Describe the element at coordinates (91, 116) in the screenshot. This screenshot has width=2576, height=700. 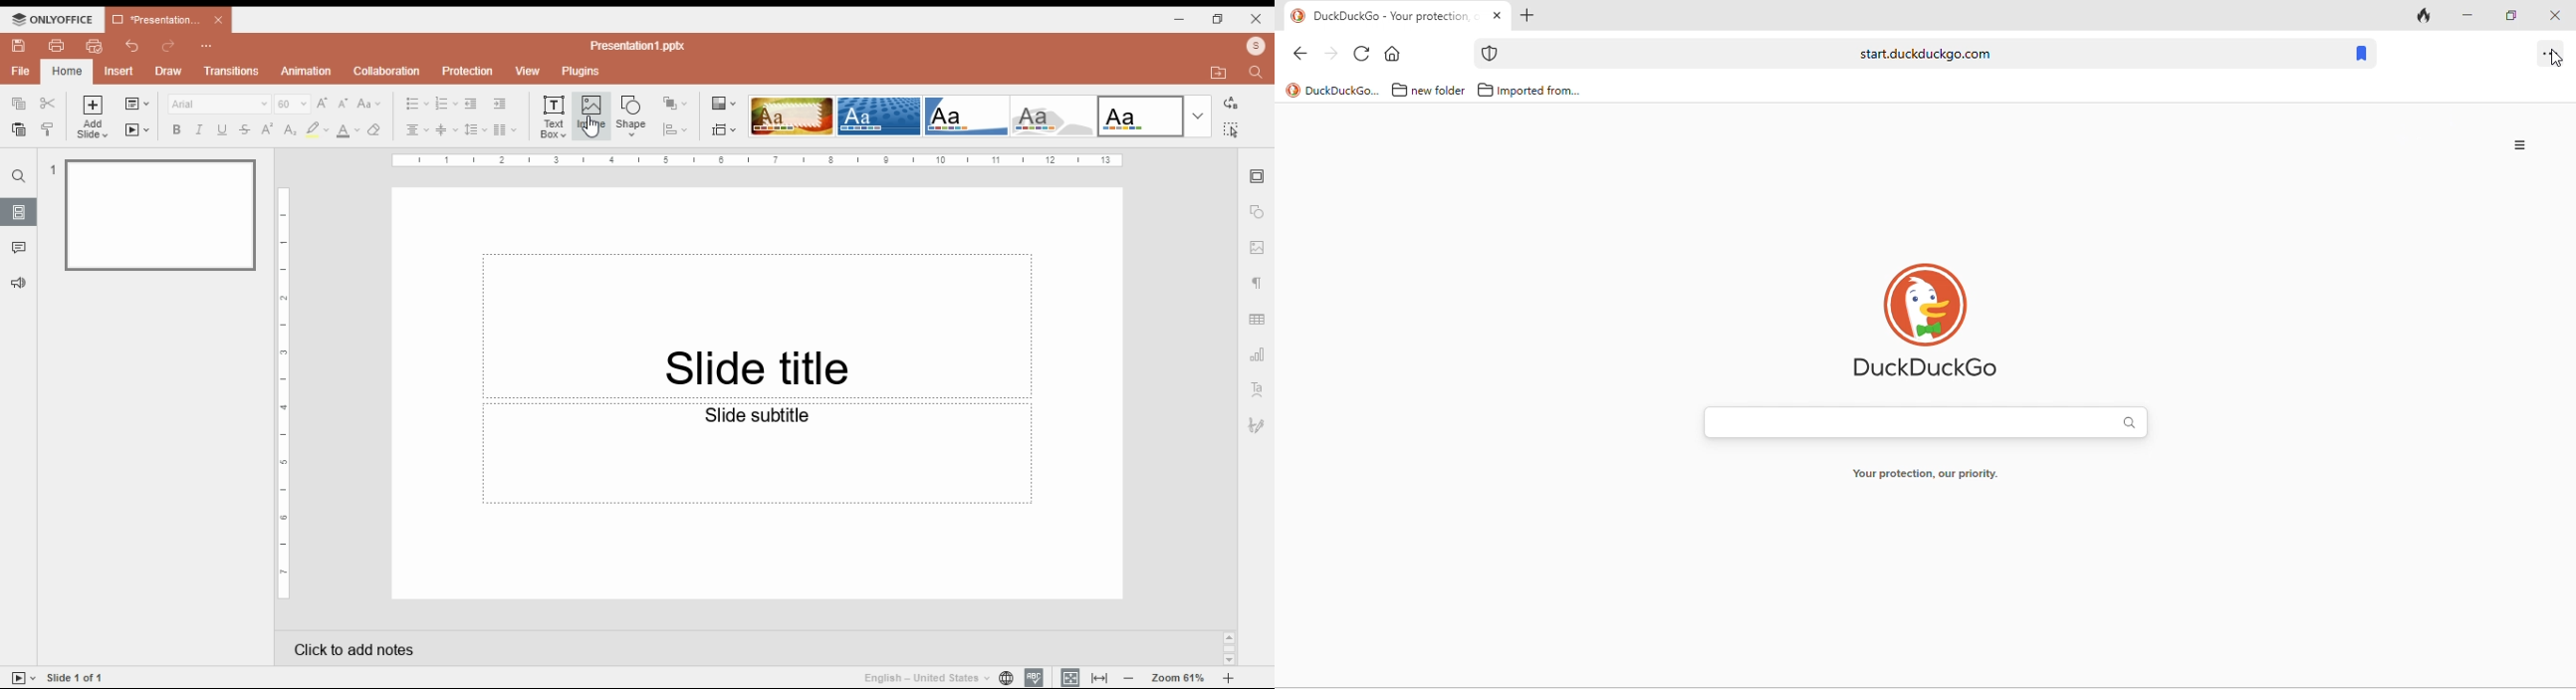
I see `add slide` at that location.